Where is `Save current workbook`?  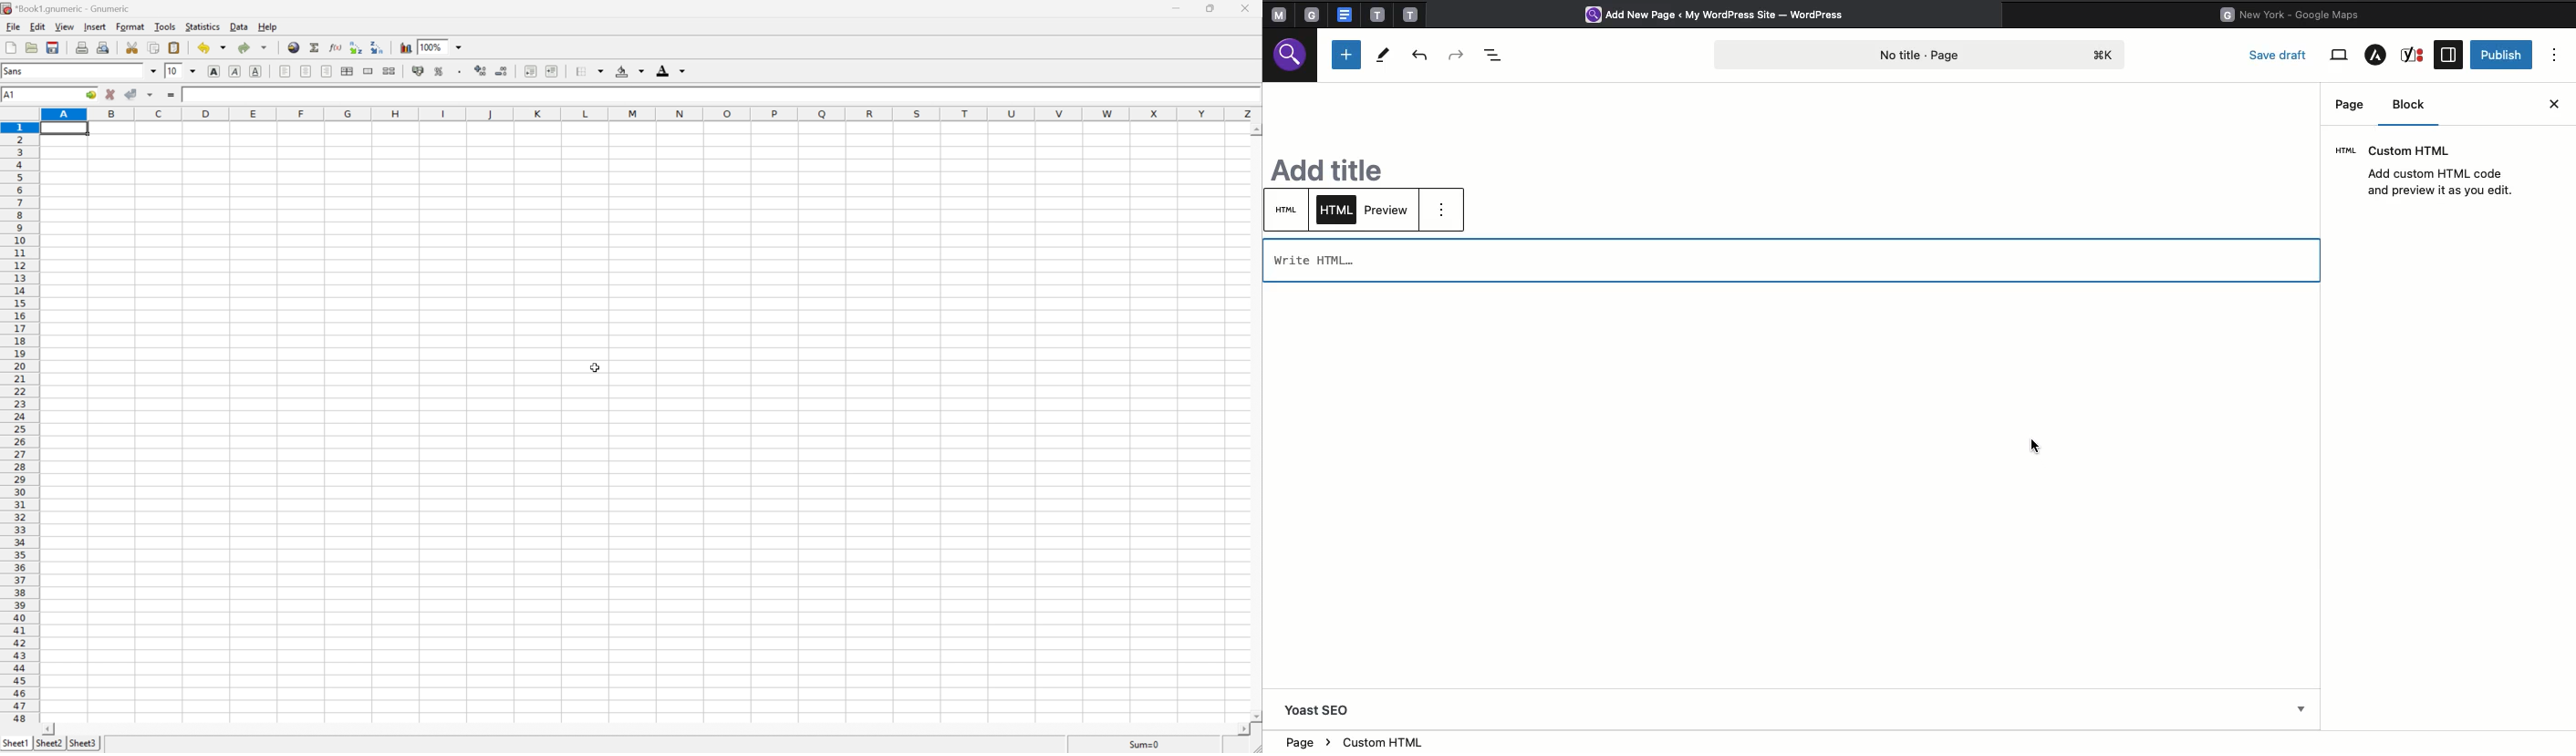 Save current workbook is located at coordinates (54, 47).